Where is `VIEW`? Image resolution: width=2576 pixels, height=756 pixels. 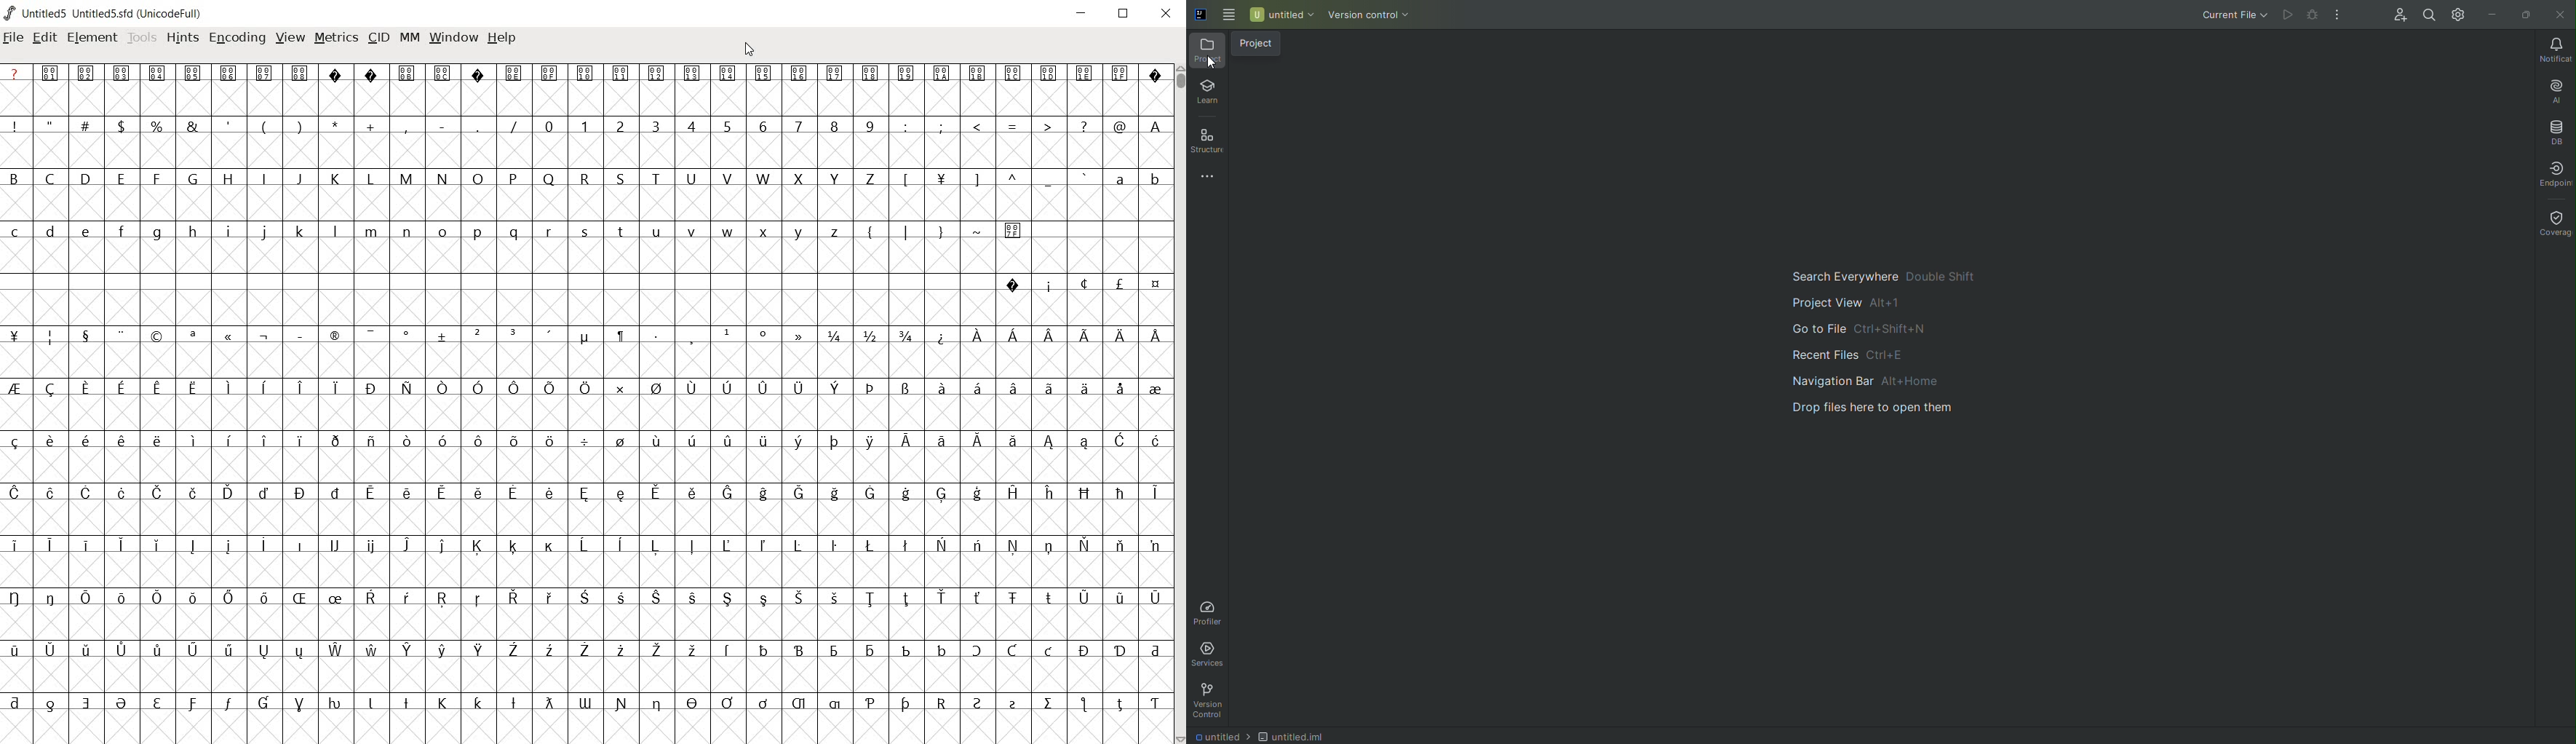 VIEW is located at coordinates (290, 36).